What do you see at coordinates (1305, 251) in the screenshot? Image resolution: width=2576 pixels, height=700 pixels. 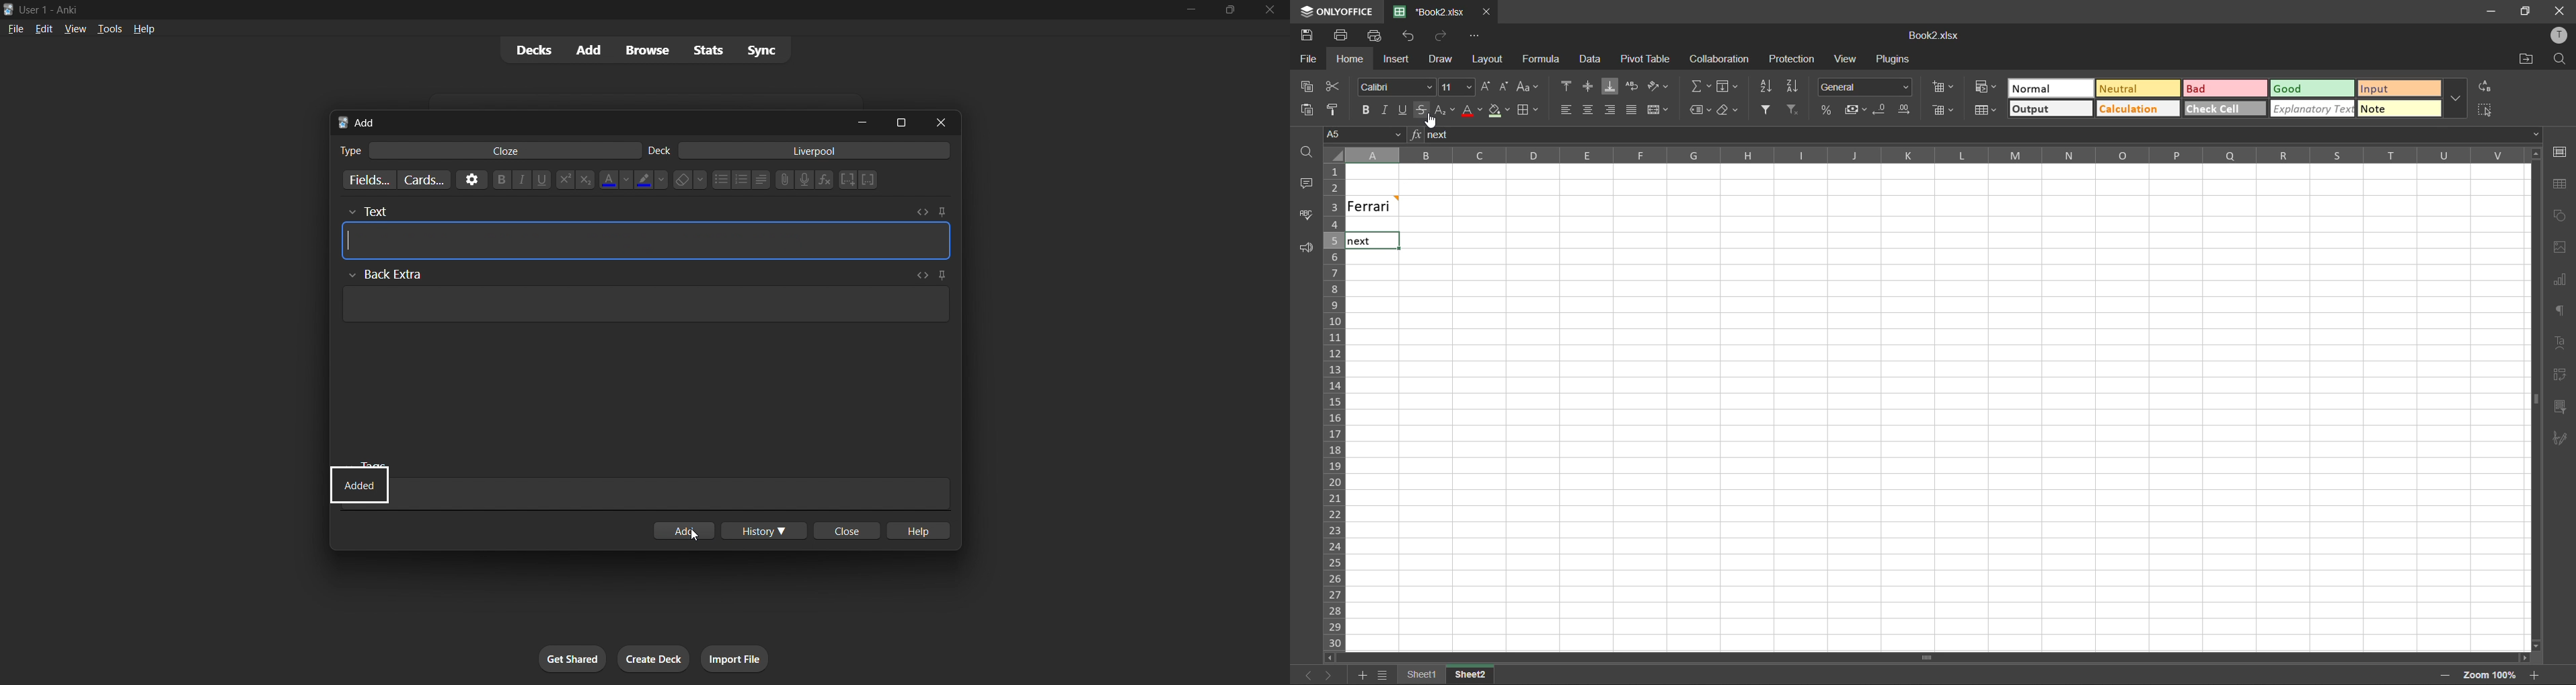 I see `feedback` at bounding box center [1305, 251].